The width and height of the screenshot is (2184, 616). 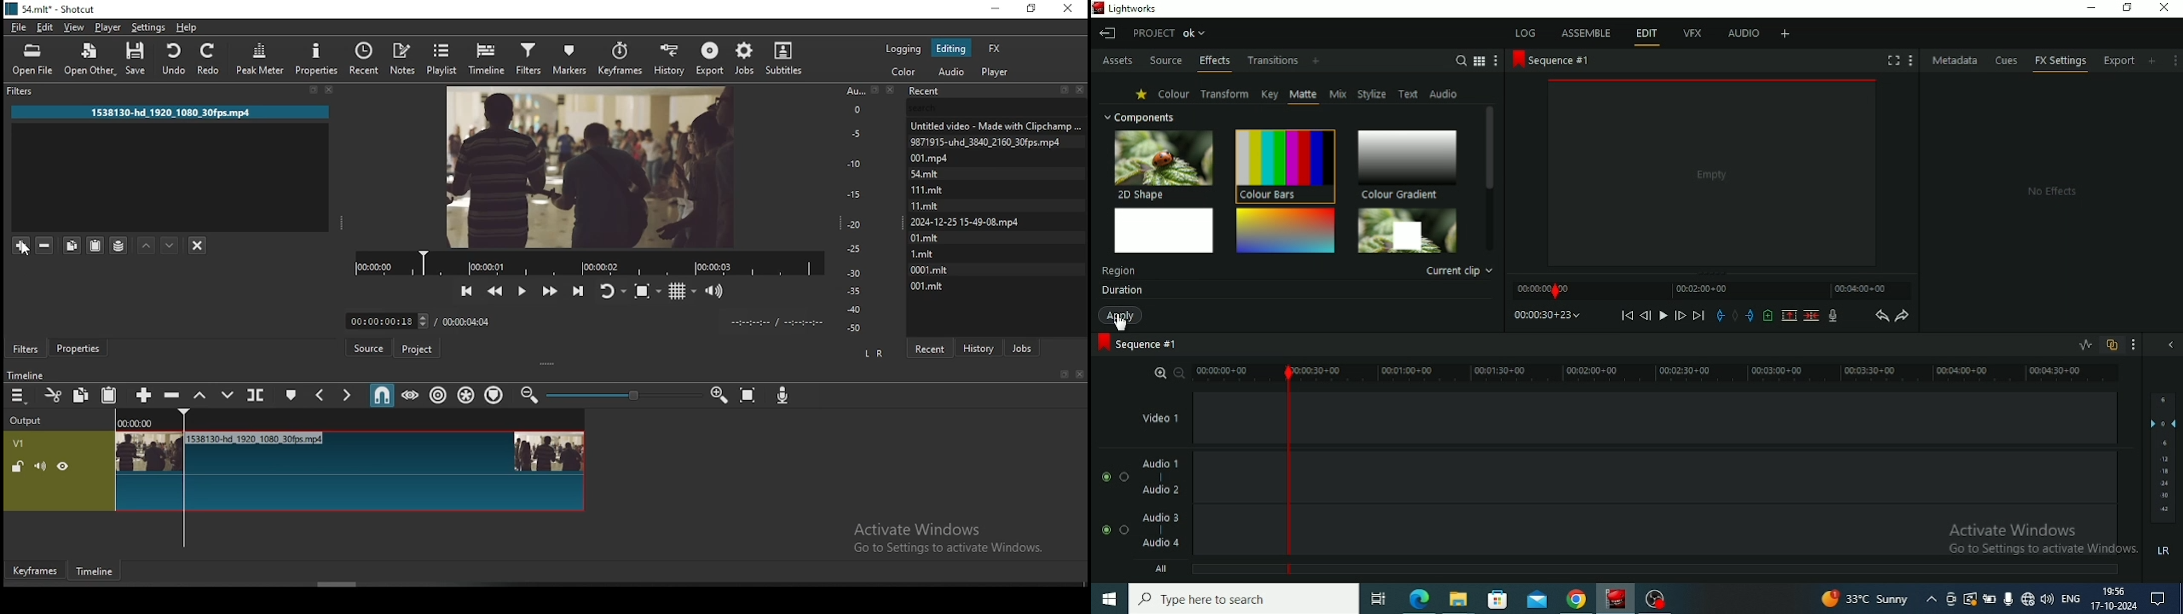 I want to click on record a voice-over, so click(x=1833, y=316).